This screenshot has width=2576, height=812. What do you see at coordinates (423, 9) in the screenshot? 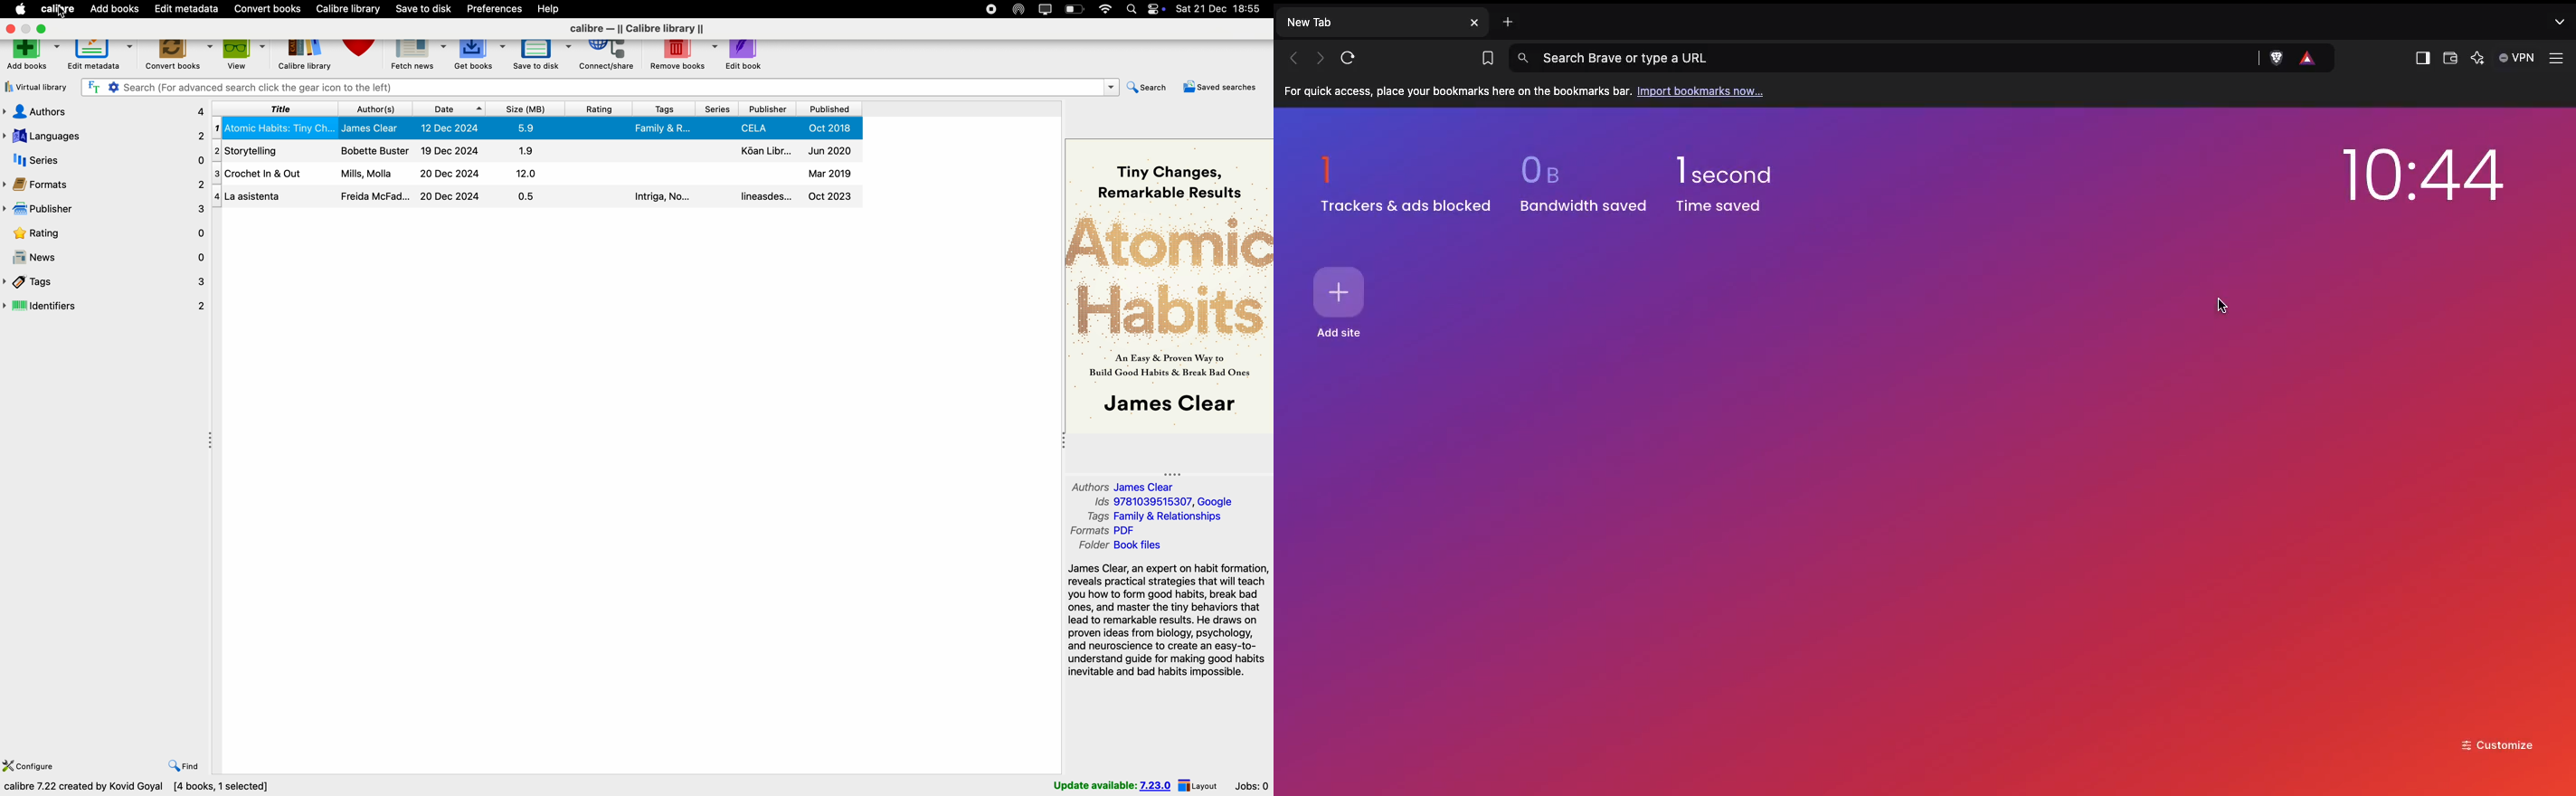
I see `save to disk` at bounding box center [423, 9].